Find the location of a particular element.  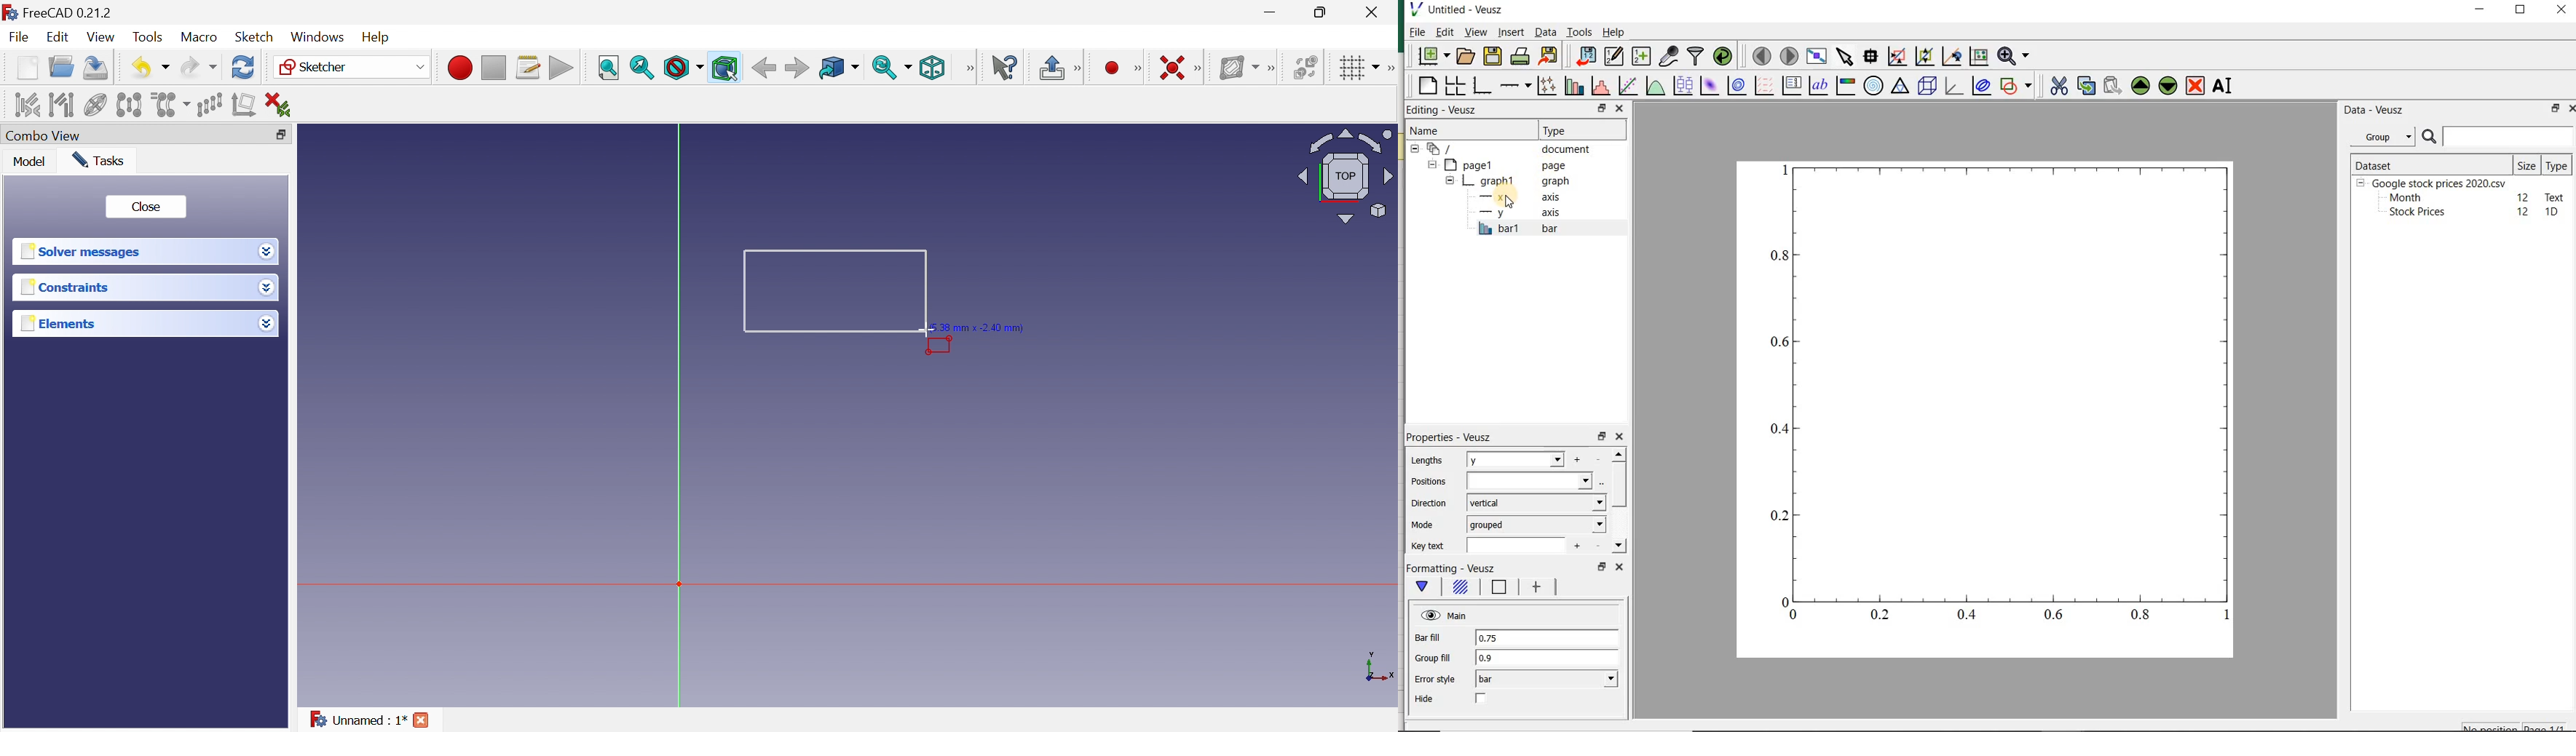

Rectangle is located at coordinates (835, 289).